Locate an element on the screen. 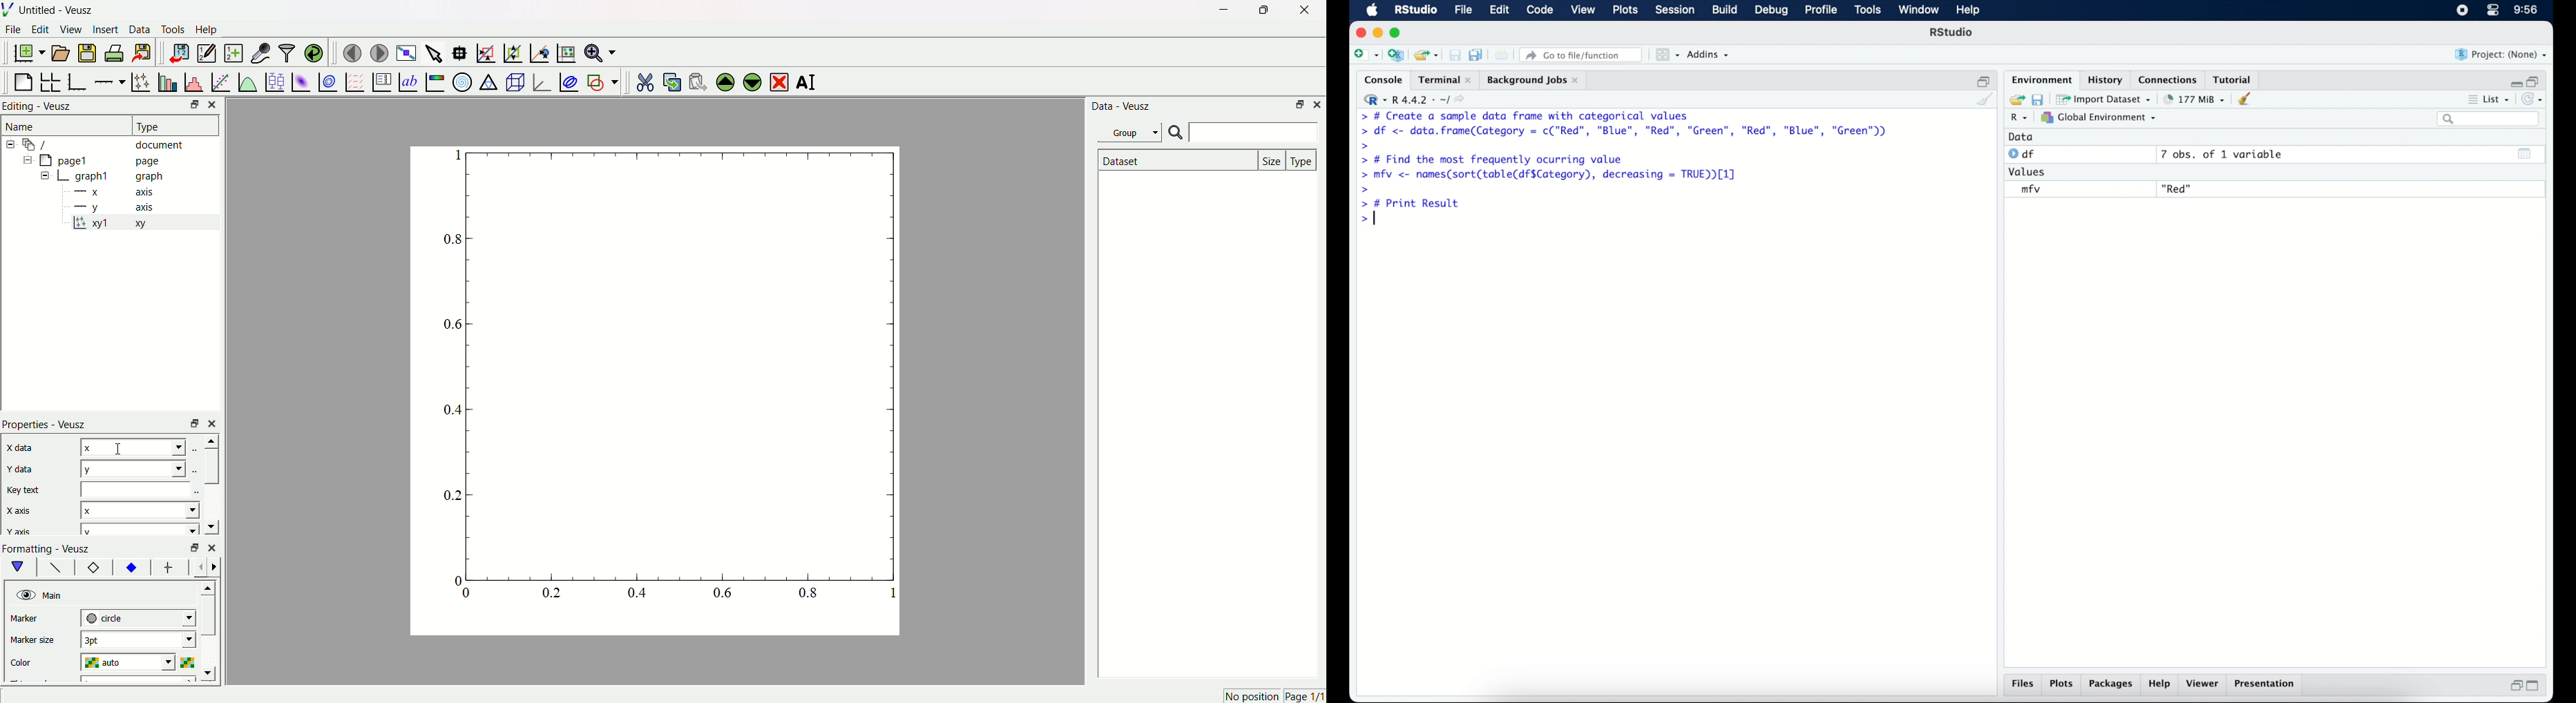 The image size is (2576, 728). print document is located at coordinates (116, 55).